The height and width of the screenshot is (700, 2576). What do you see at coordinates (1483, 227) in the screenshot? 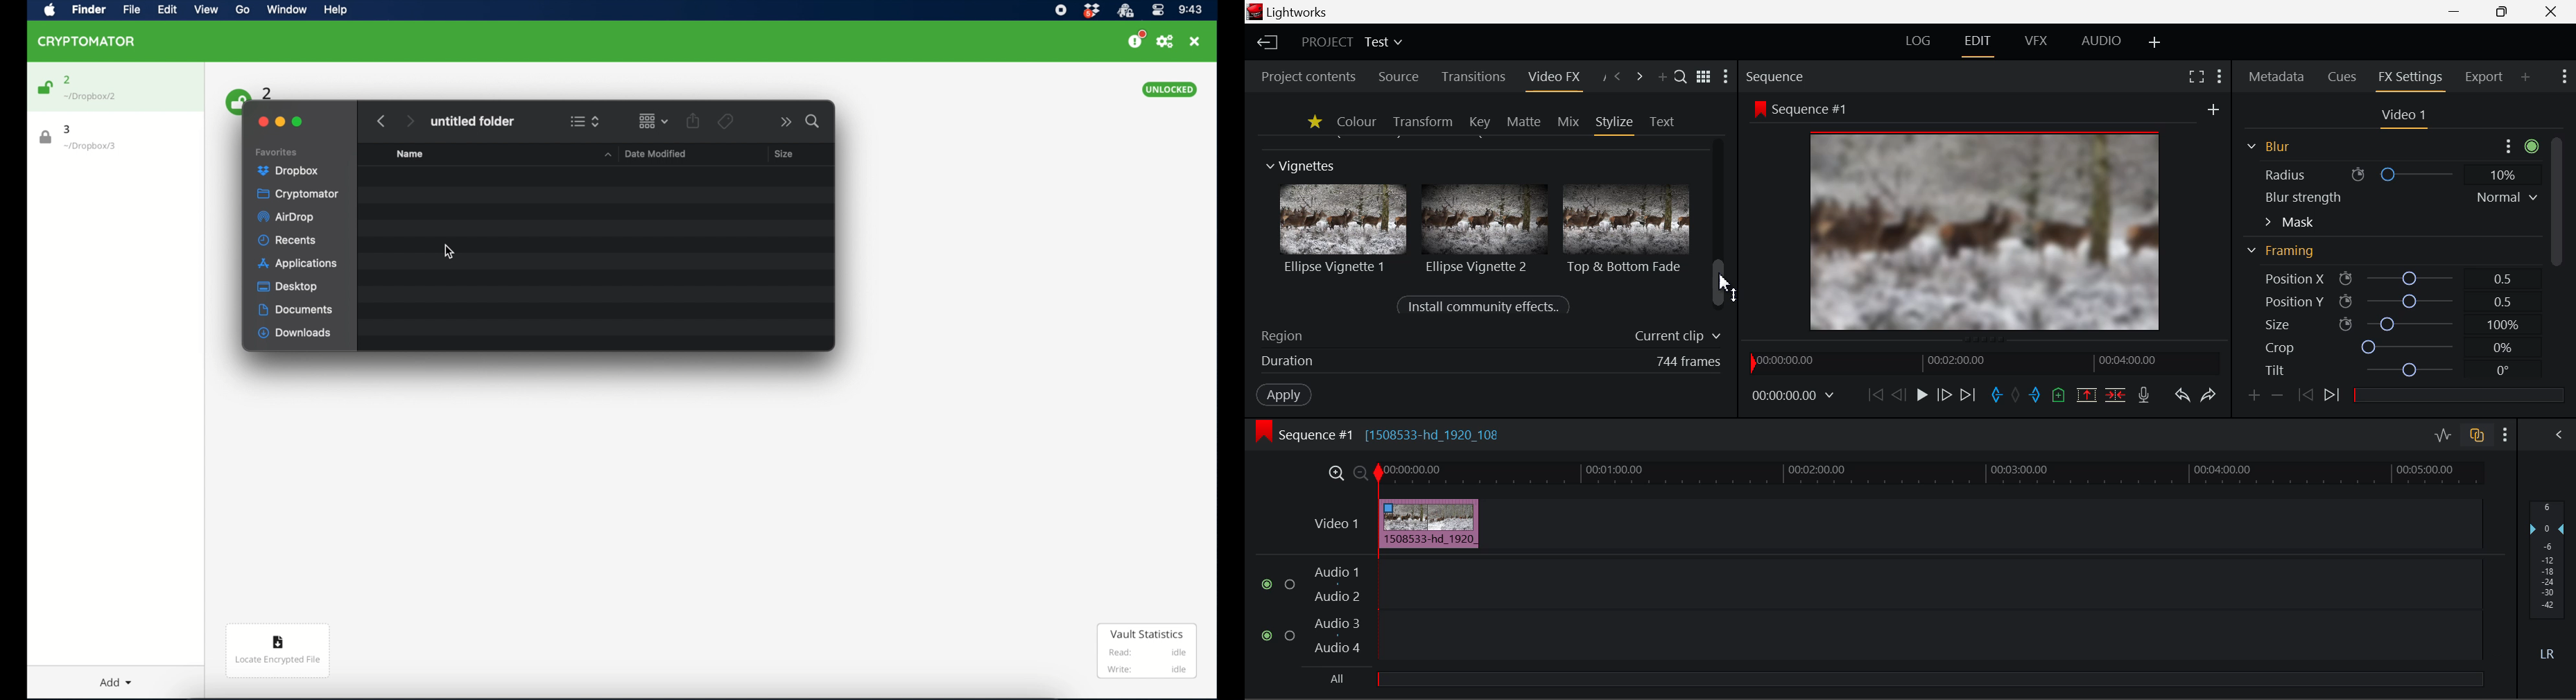
I see `Ellipse Vignette 2` at bounding box center [1483, 227].